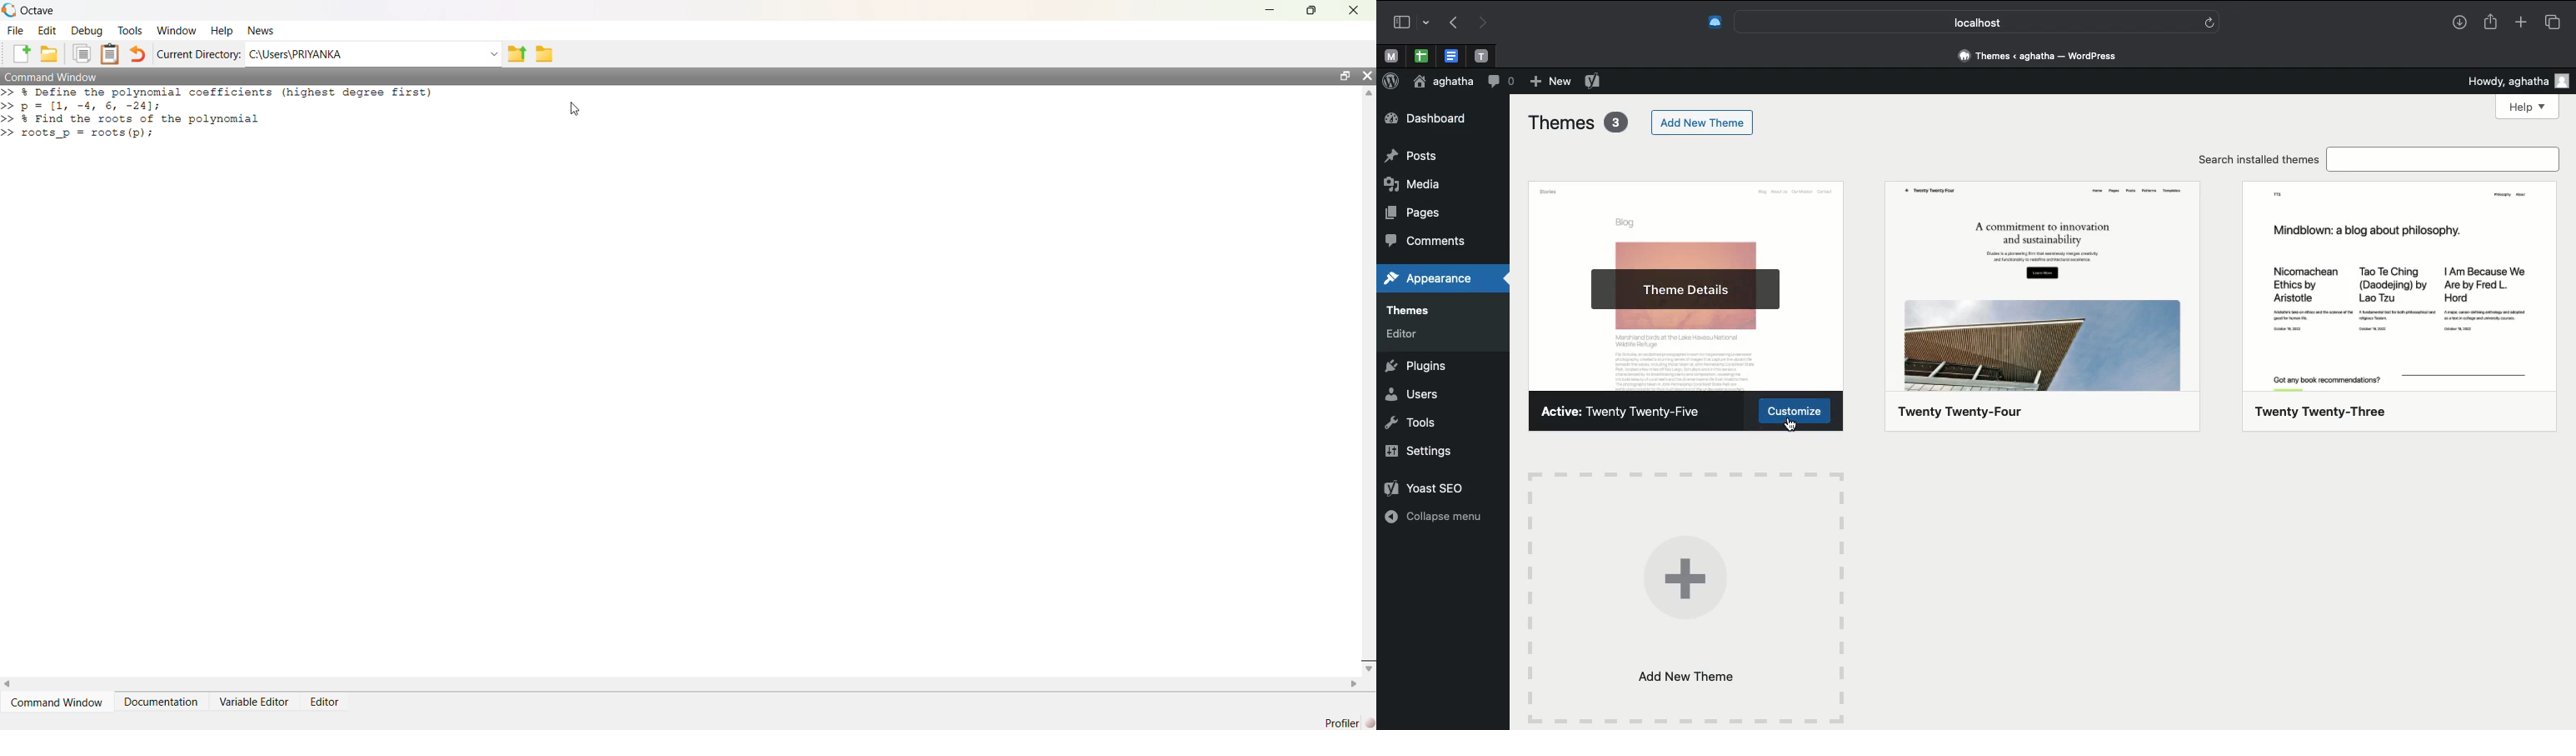  Describe the element at coordinates (1351, 11) in the screenshot. I see `Close` at that location.